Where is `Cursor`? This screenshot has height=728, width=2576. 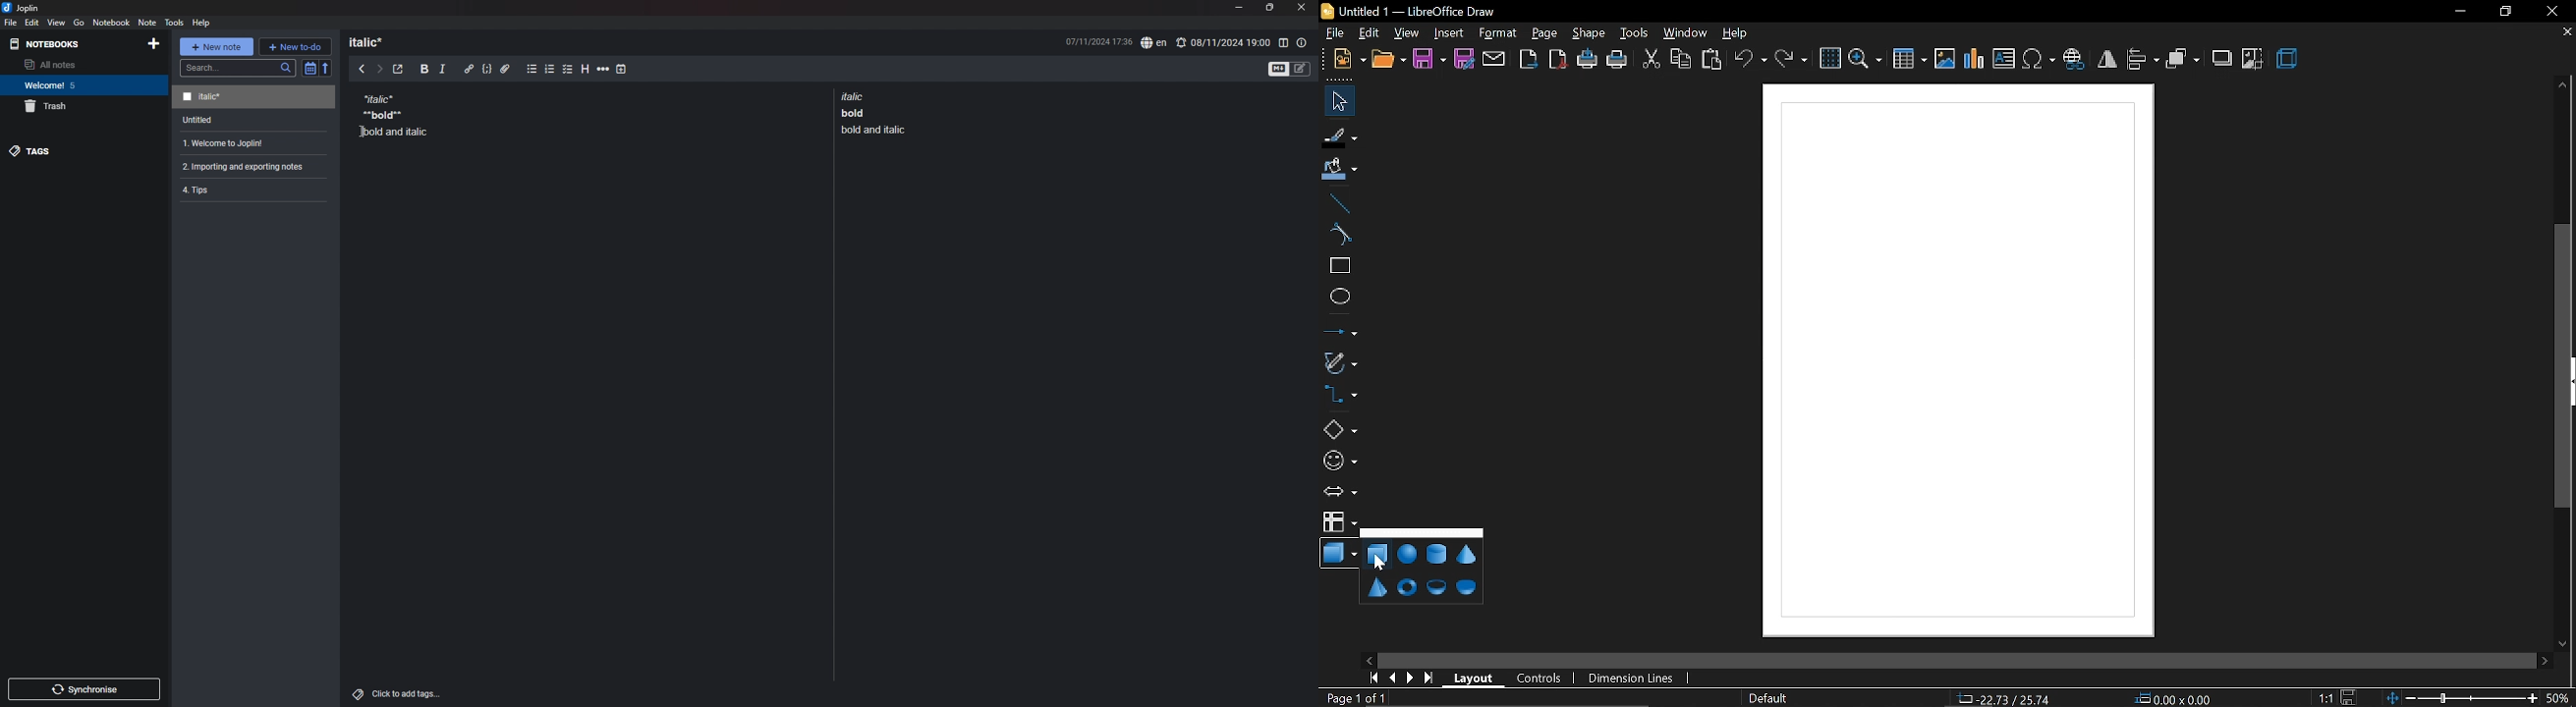
Cursor is located at coordinates (365, 130).